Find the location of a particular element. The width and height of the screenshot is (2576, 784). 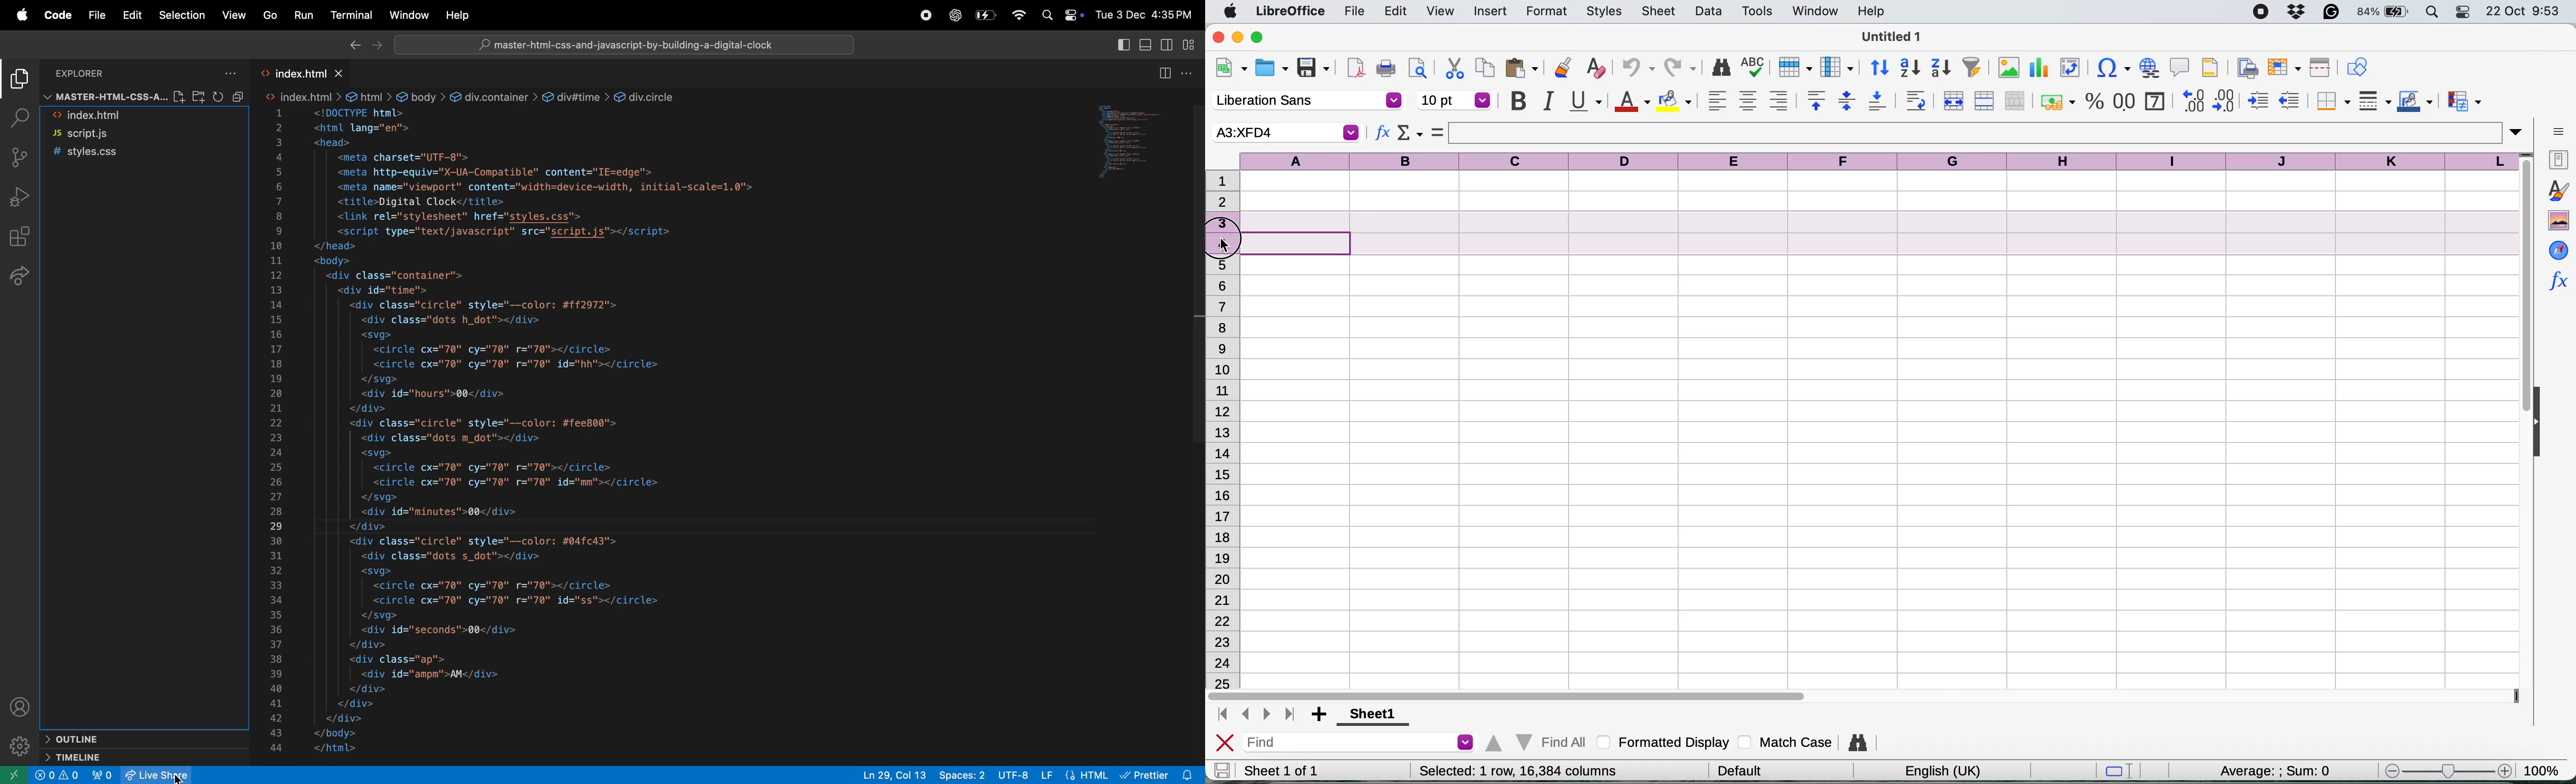

insert is located at coordinates (1490, 12).